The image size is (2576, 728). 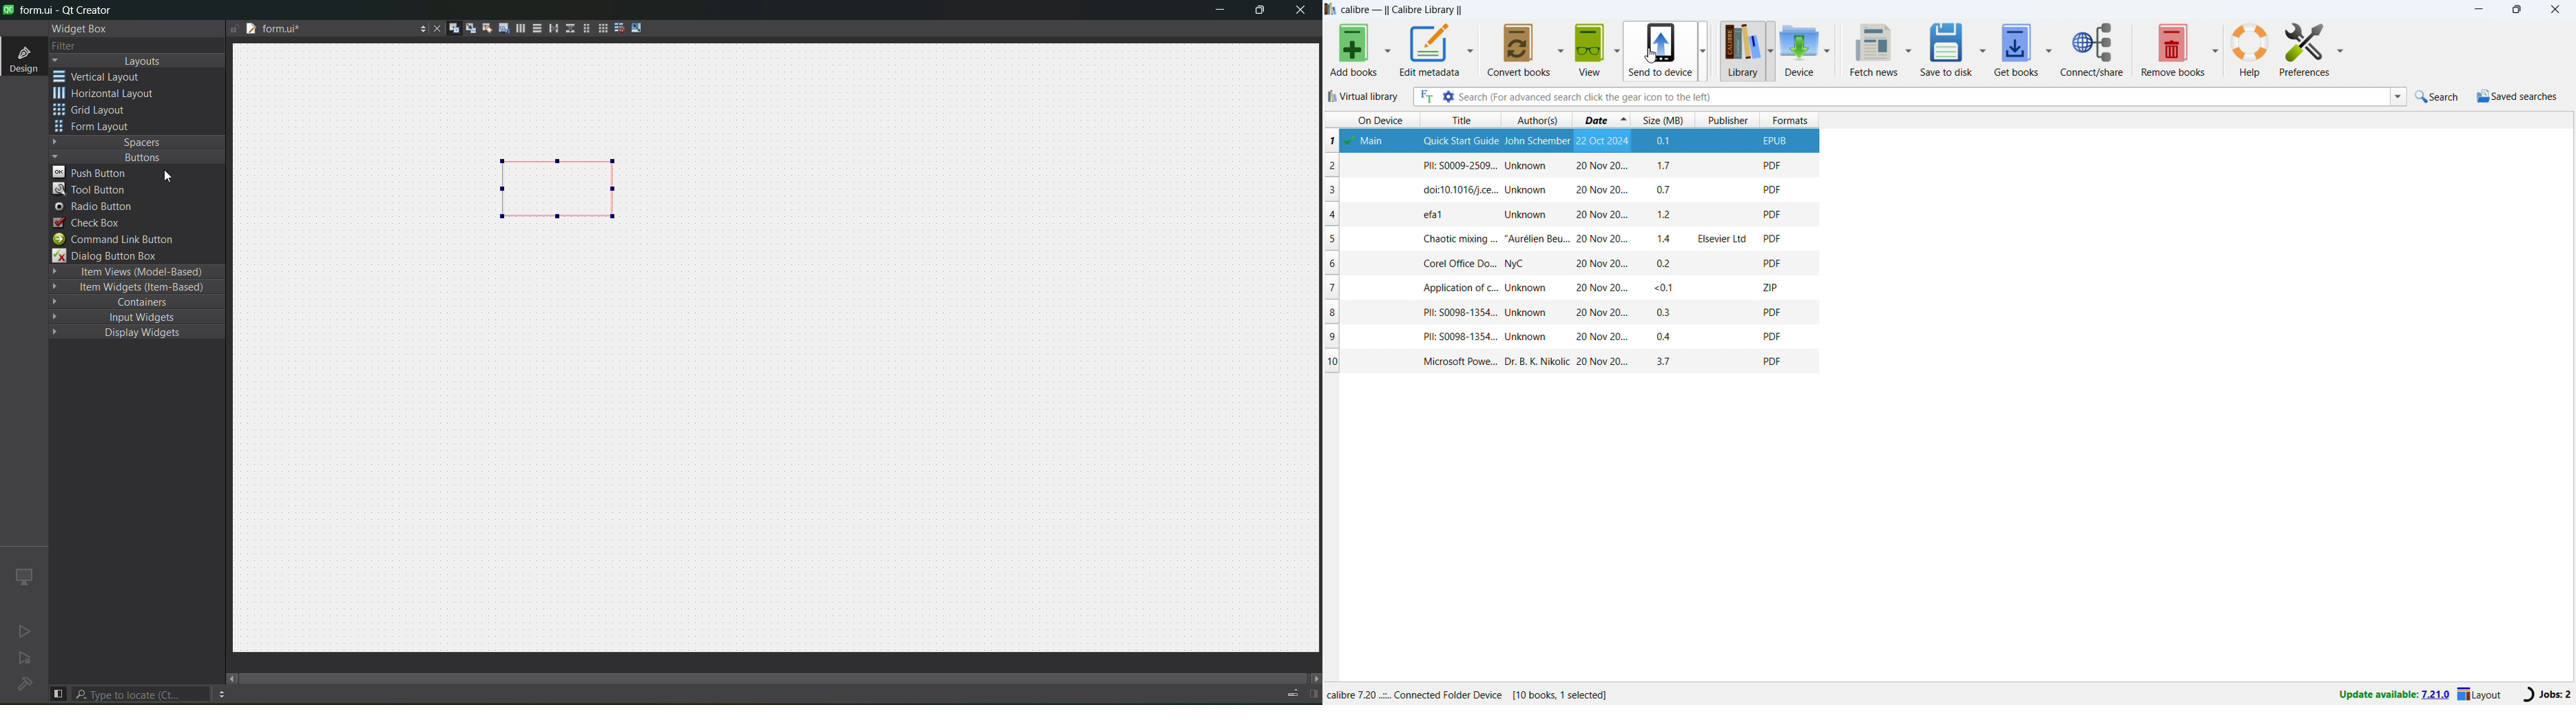 What do you see at coordinates (1448, 97) in the screenshot?
I see `advanced search` at bounding box center [1448, 97].